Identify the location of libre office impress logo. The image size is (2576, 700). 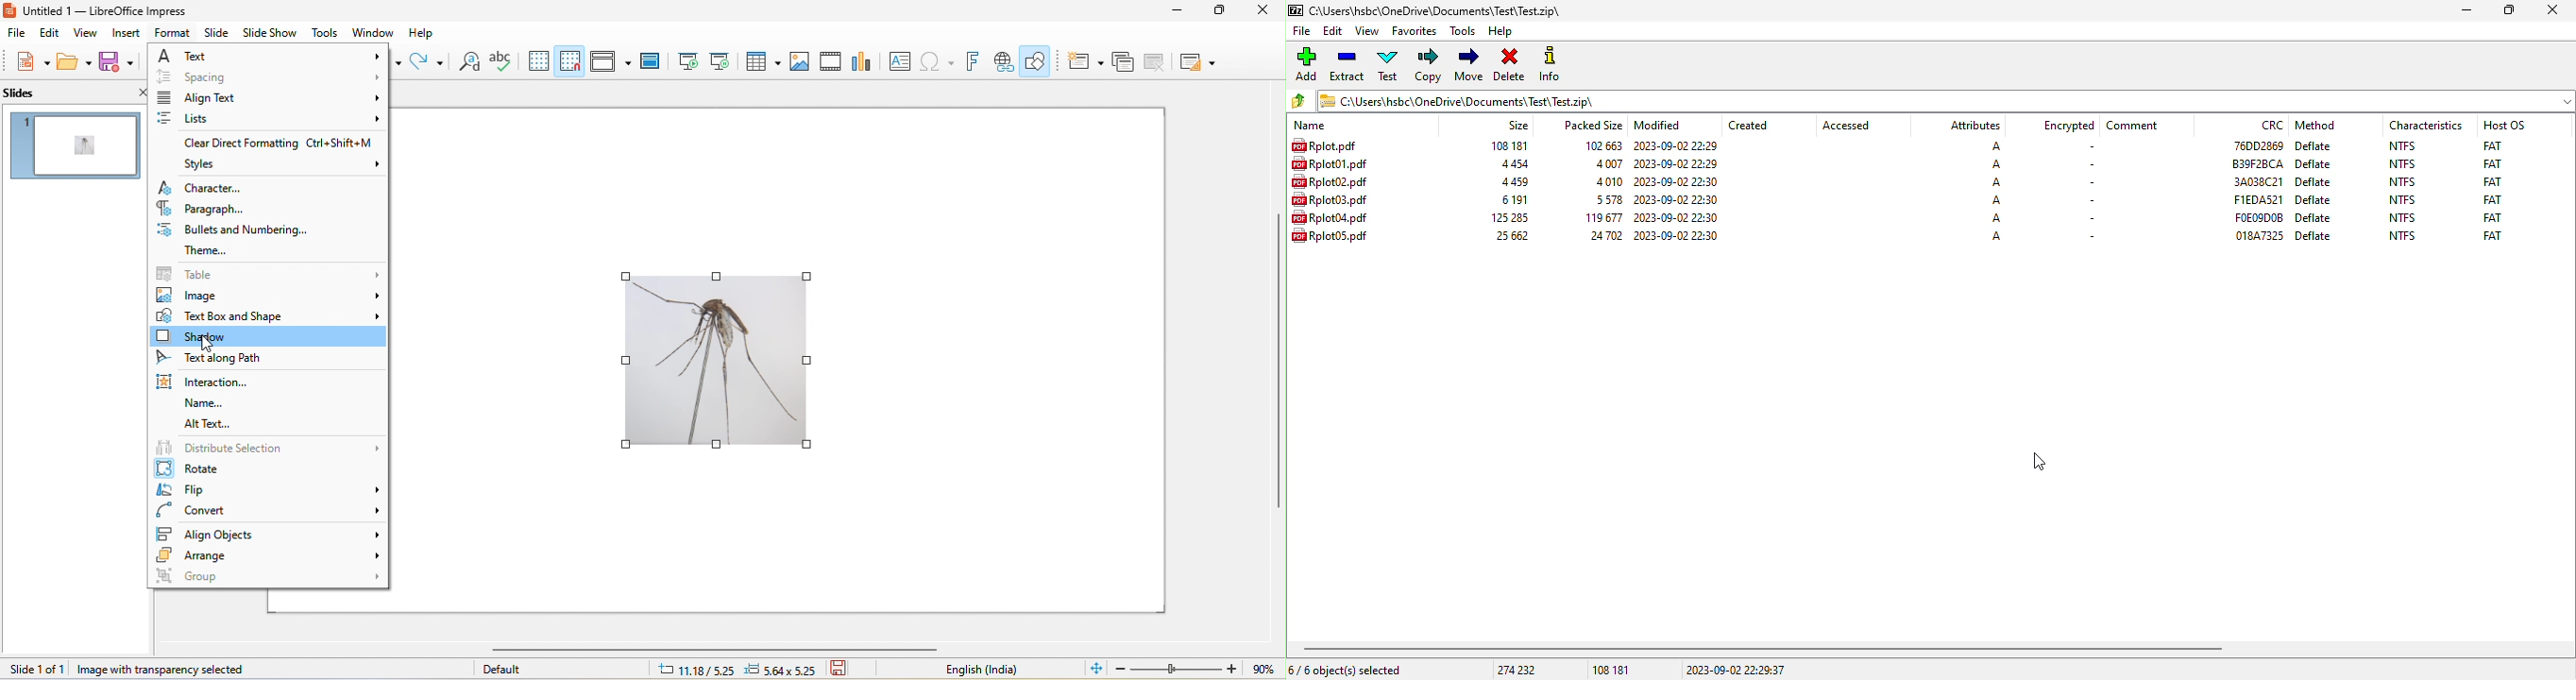
(8, 10).